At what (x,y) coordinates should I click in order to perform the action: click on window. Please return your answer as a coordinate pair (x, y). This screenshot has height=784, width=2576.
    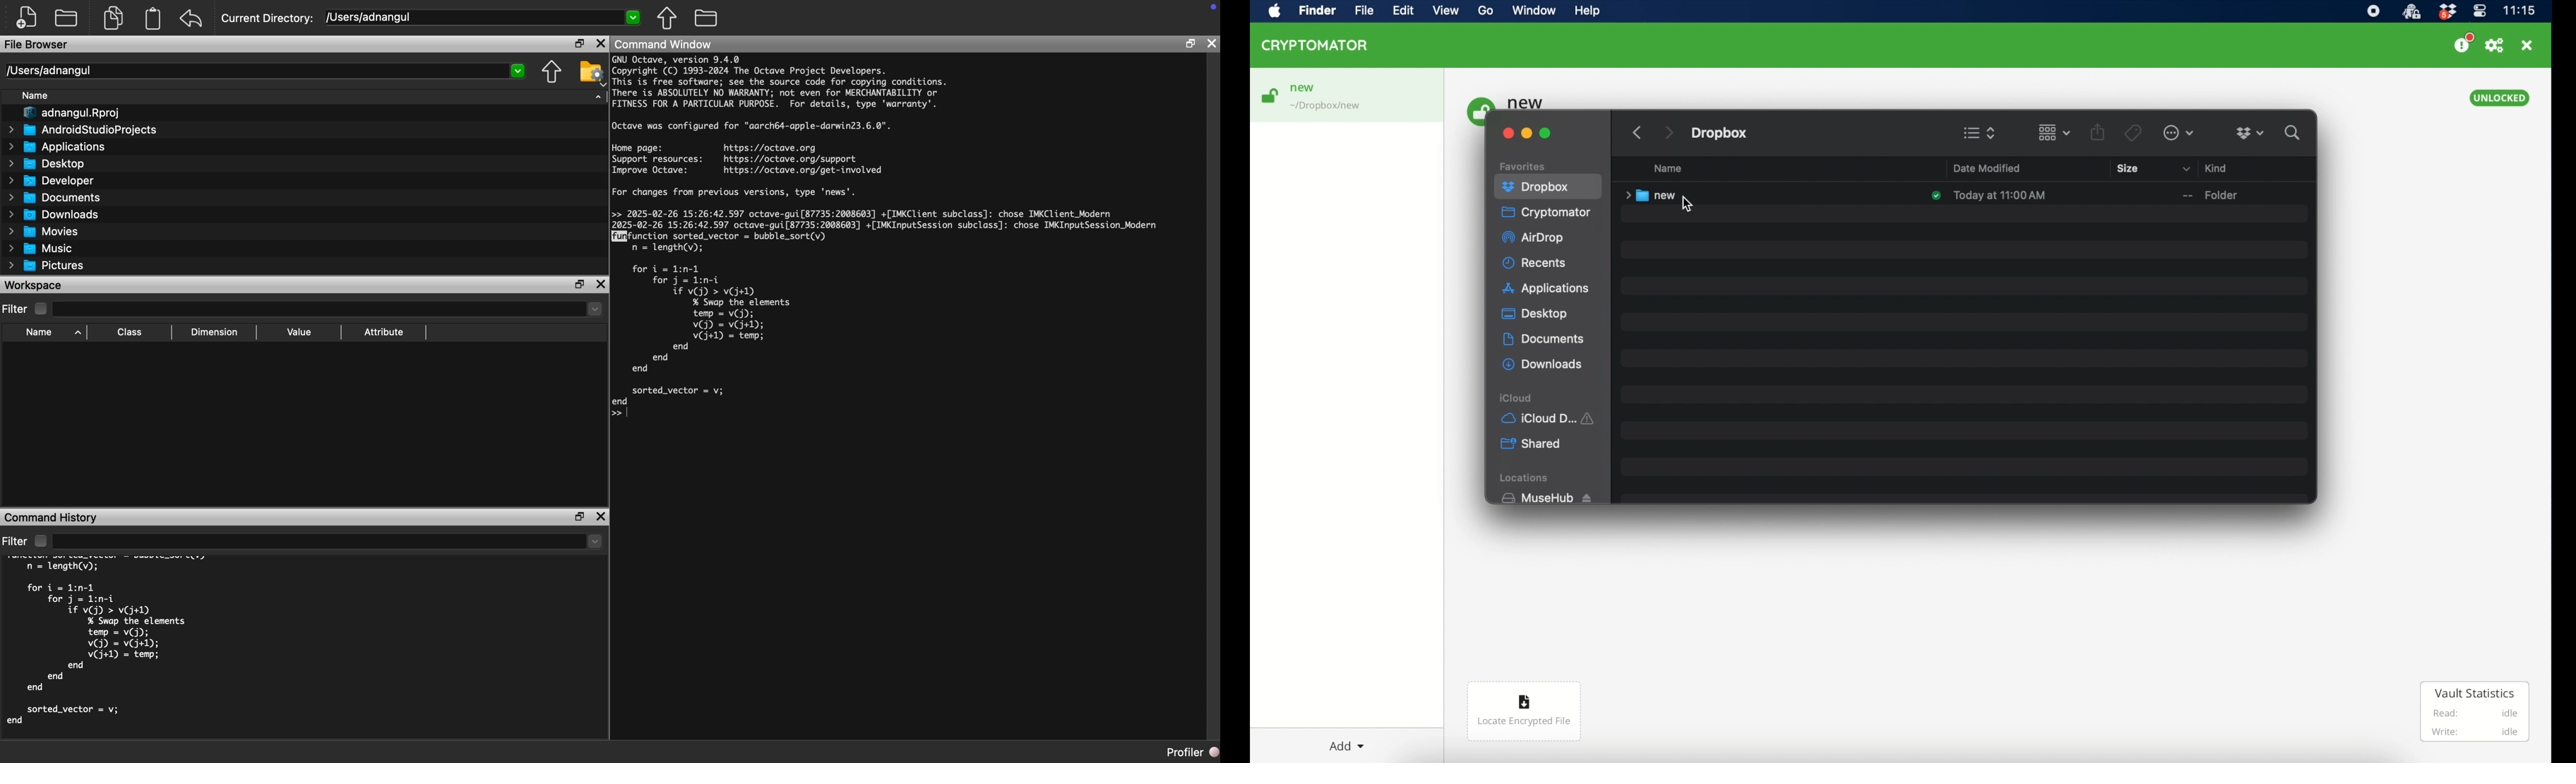
    Looking at the image, I should click on (1534, 10).